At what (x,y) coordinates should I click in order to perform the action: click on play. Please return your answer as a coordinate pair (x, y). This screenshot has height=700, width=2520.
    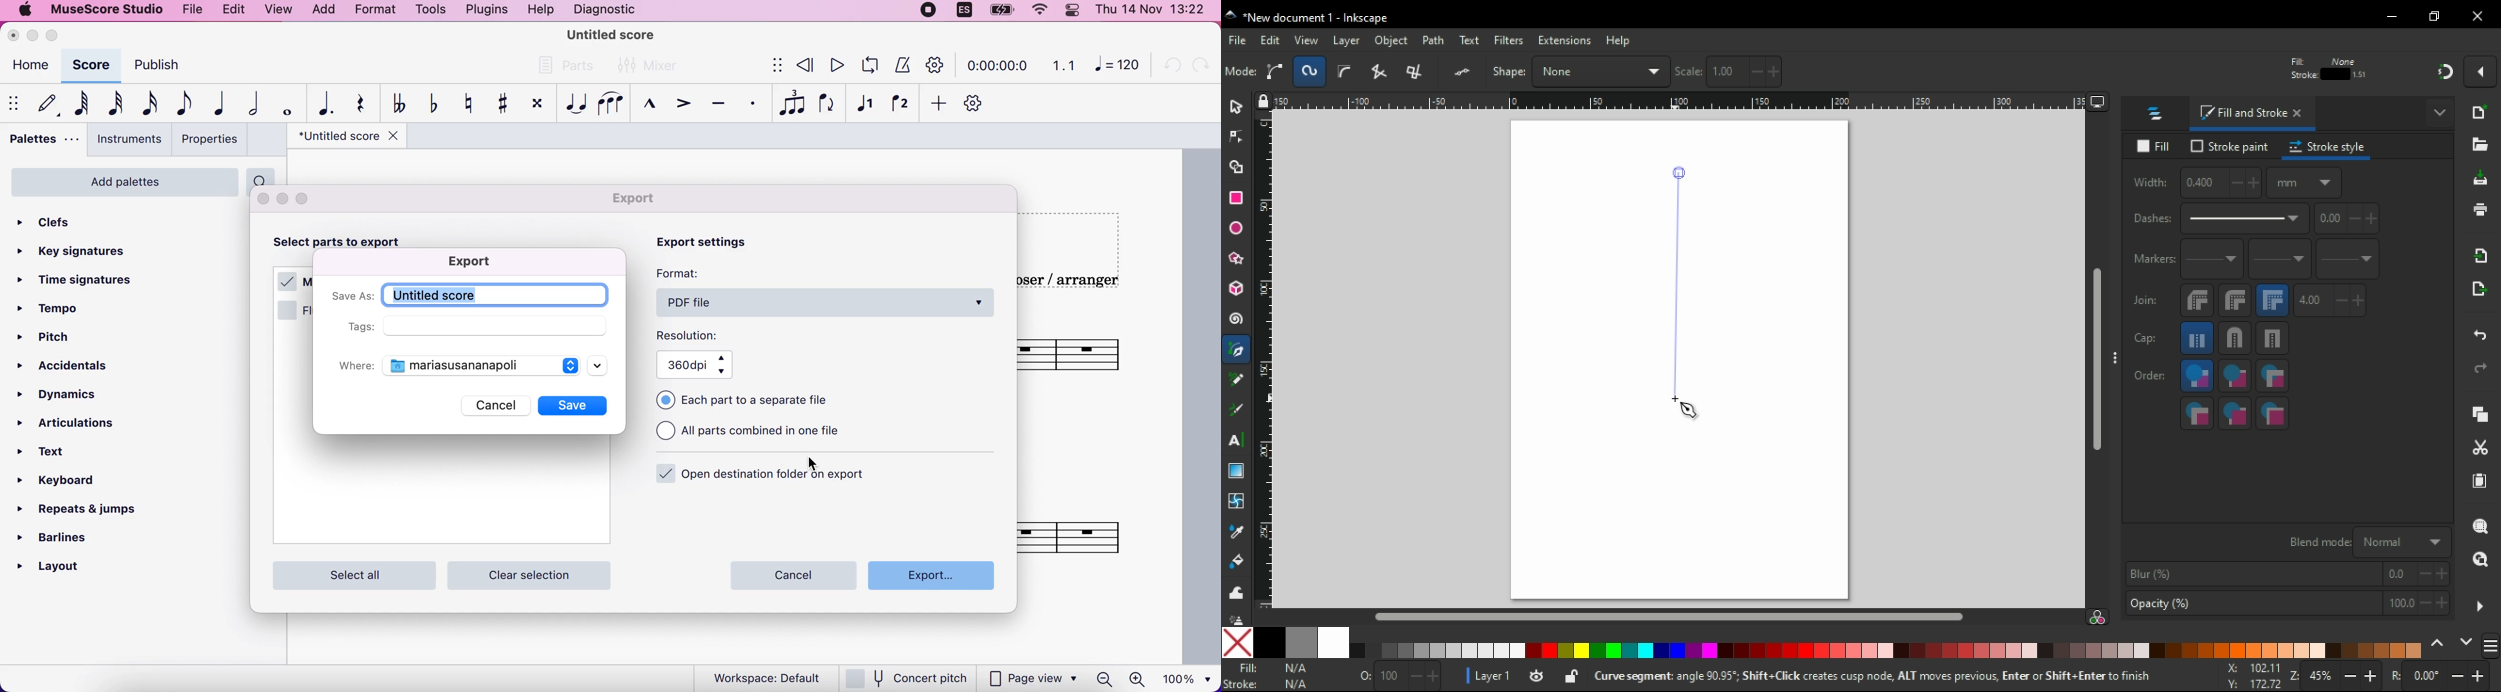
    Looking at the image, I should click on (834, 67).